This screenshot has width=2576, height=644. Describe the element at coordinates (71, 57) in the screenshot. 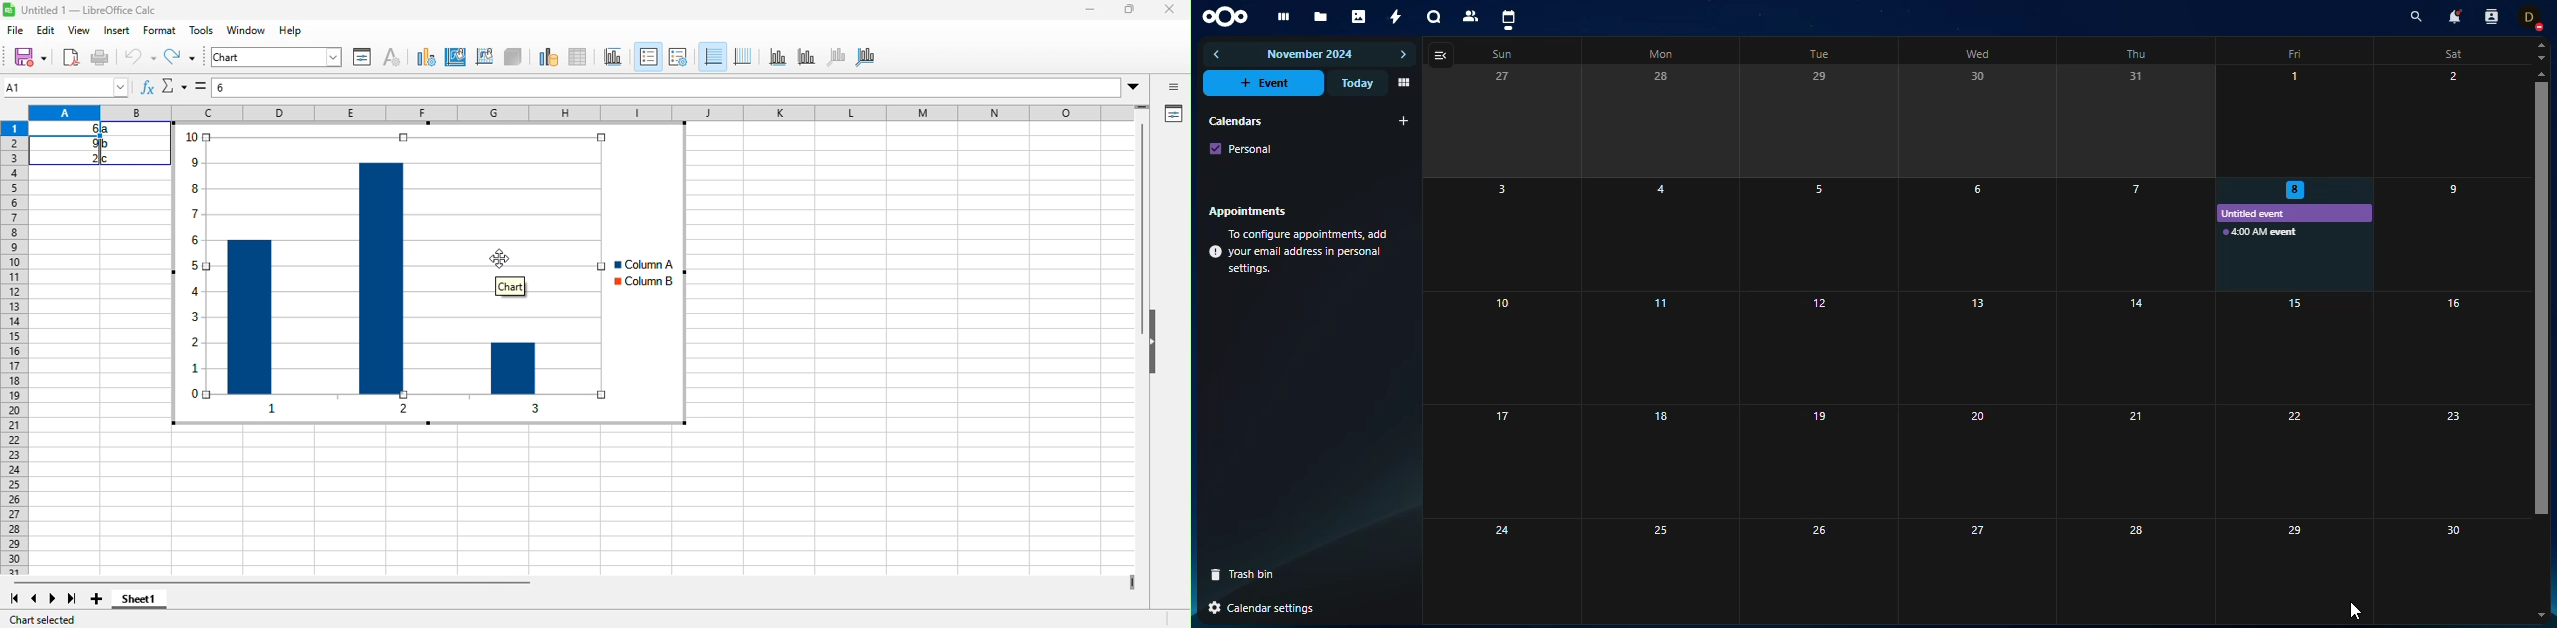

I see `export as pdf` at that location.